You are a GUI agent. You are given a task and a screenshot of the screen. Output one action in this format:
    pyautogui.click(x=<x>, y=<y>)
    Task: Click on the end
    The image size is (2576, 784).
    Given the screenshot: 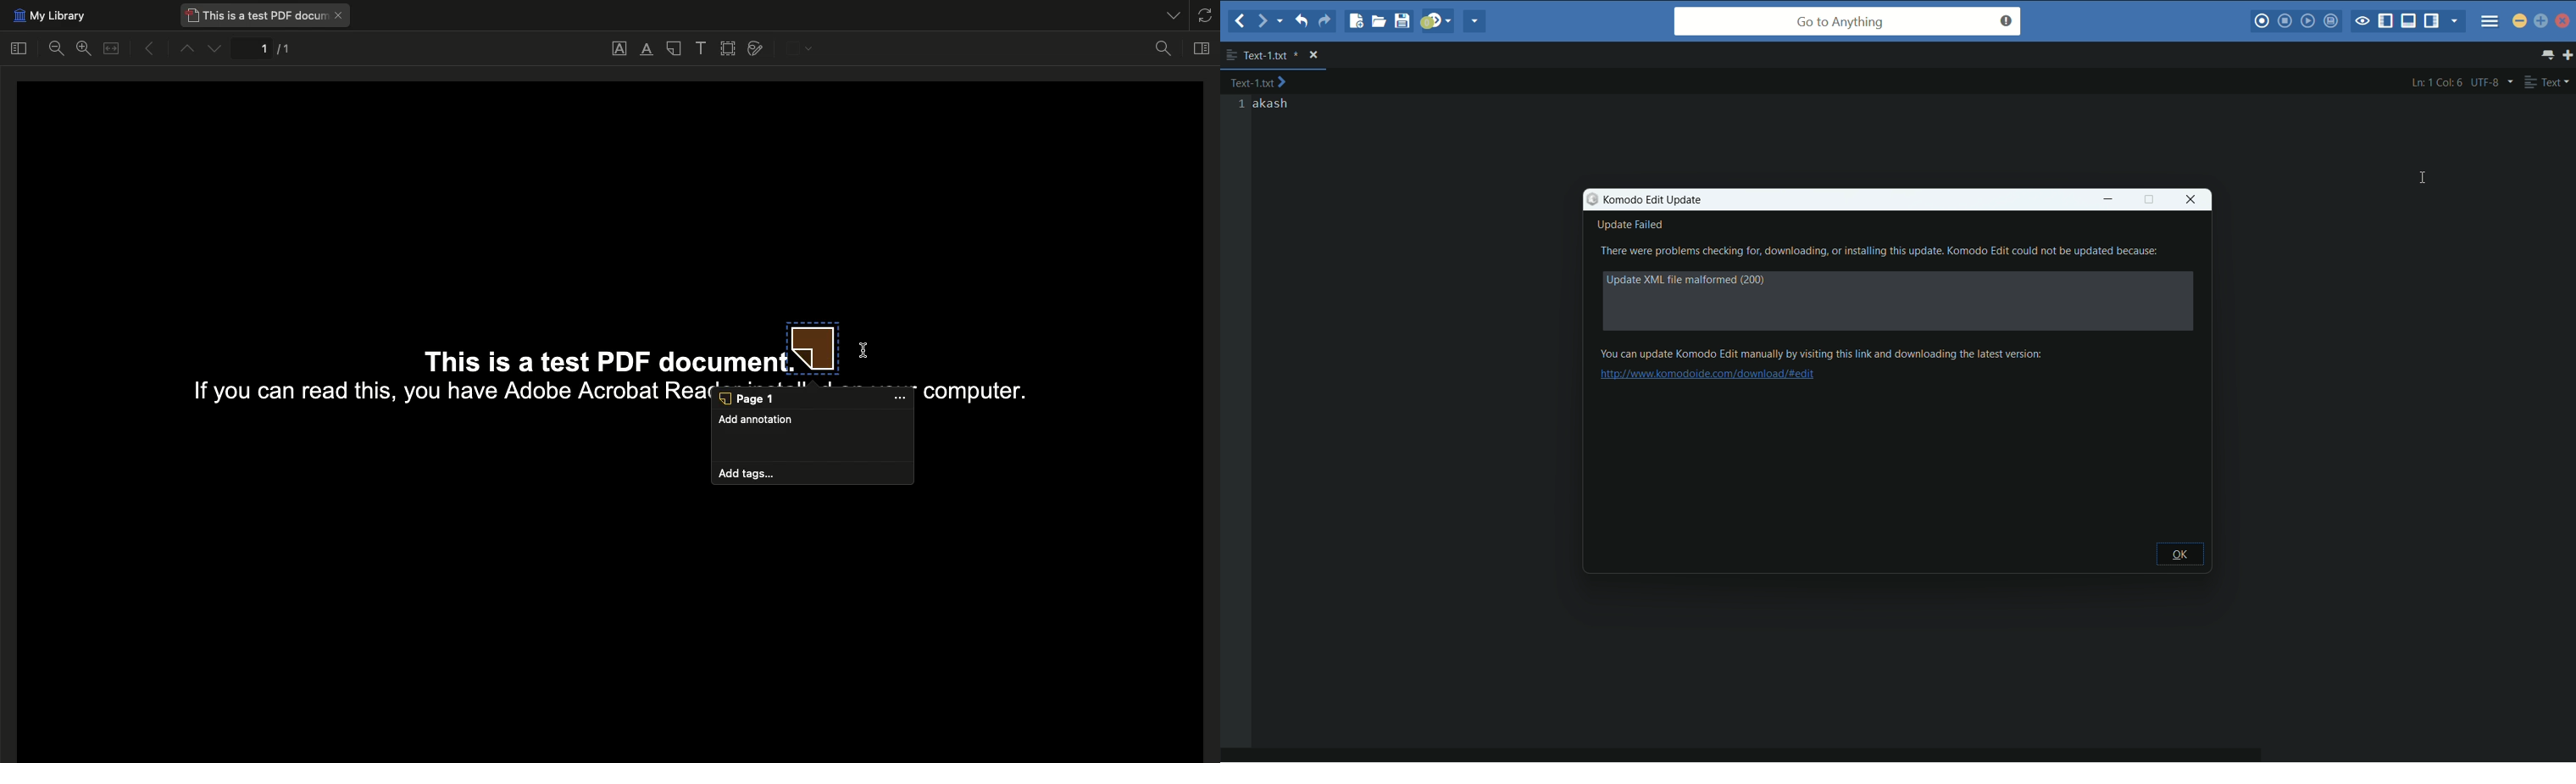 What is the action you would take?
    pyautogui.click(x=1283, y=22)
    